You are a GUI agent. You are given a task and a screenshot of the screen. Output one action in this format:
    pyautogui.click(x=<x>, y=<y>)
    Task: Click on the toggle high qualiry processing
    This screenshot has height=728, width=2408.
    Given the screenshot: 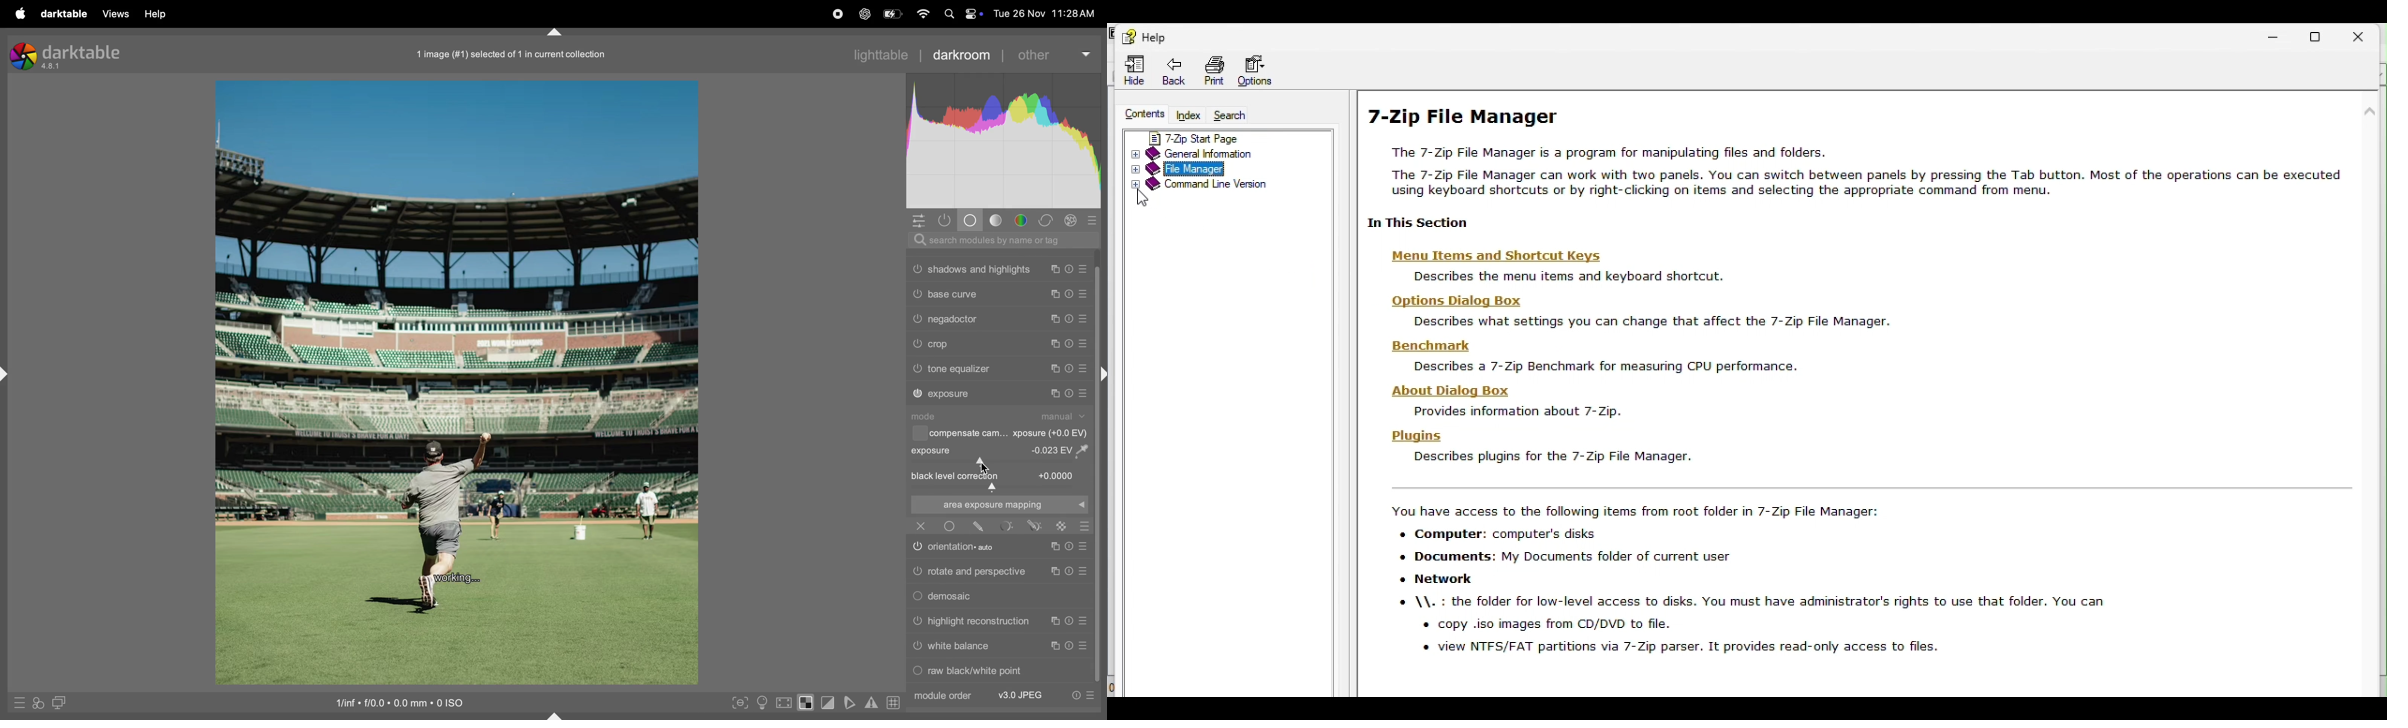 What is the action you would take?
    pyautogui.click(x=784, y=702)
    